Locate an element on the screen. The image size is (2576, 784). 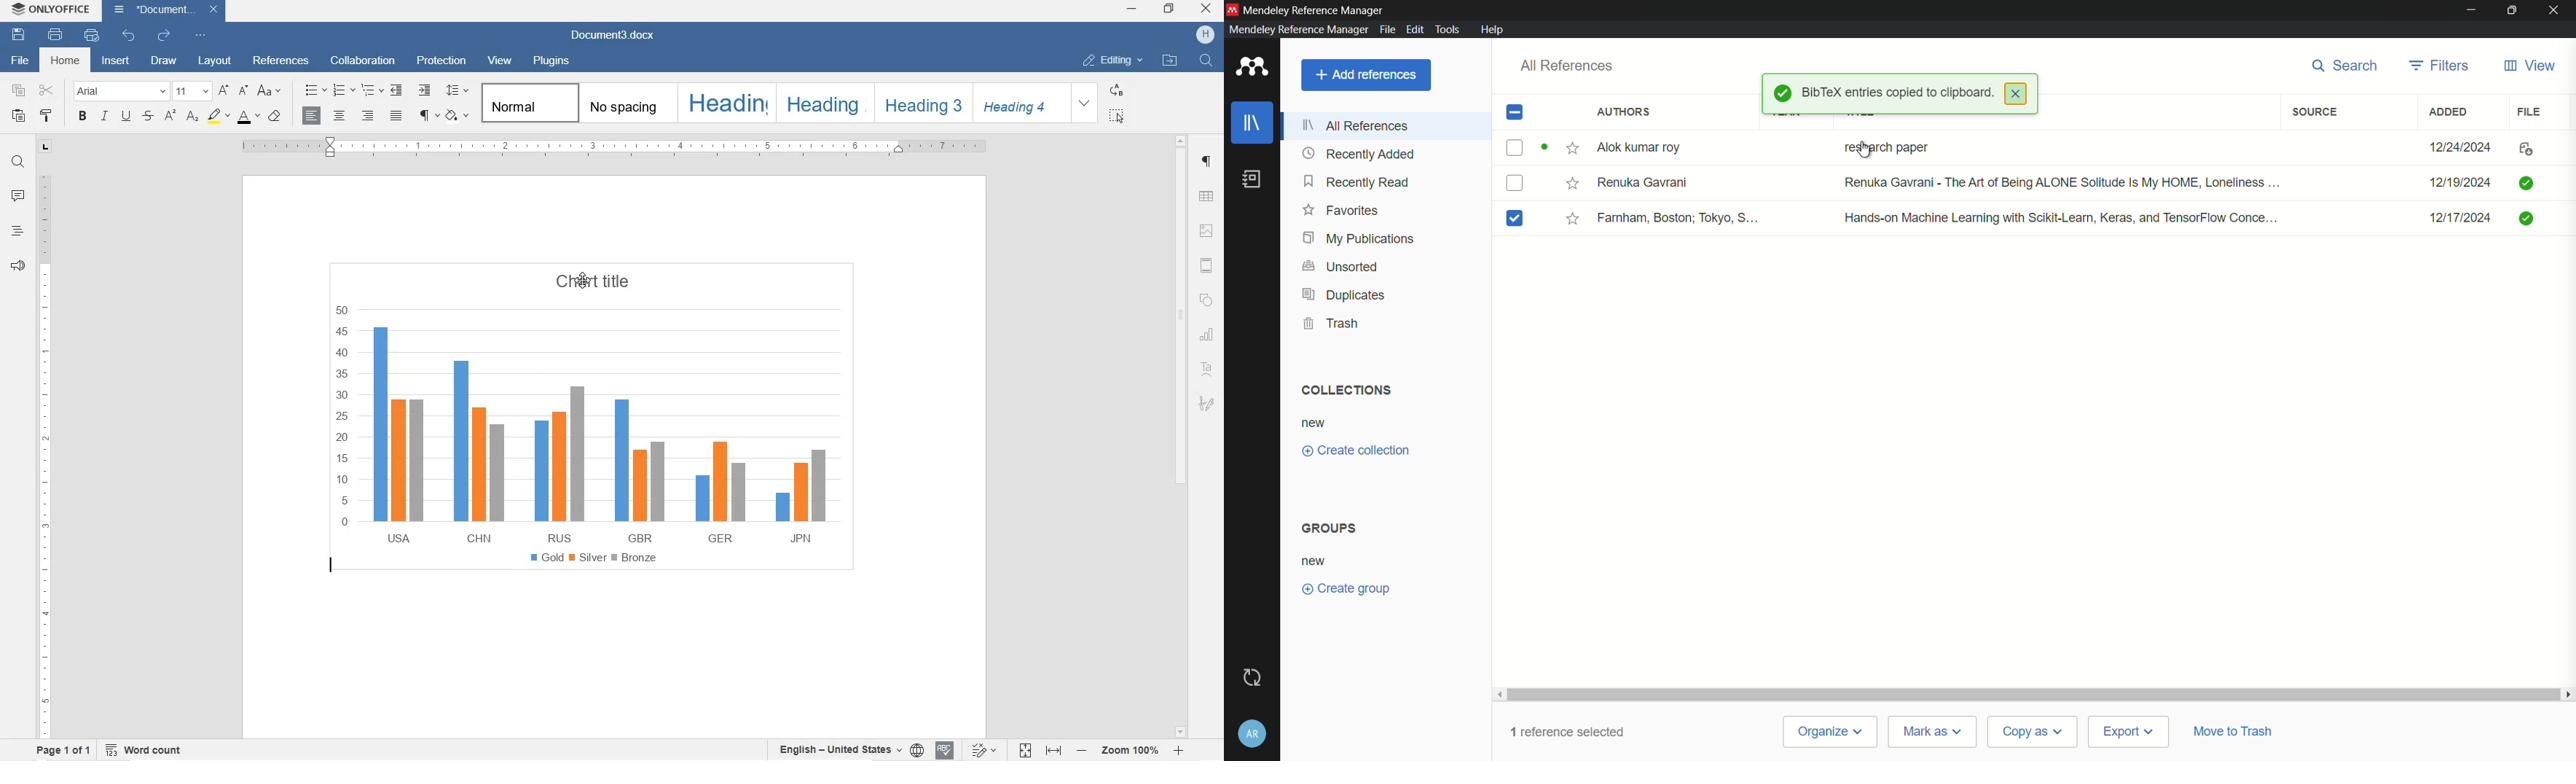
authors is located at coordinates (1621, 112).